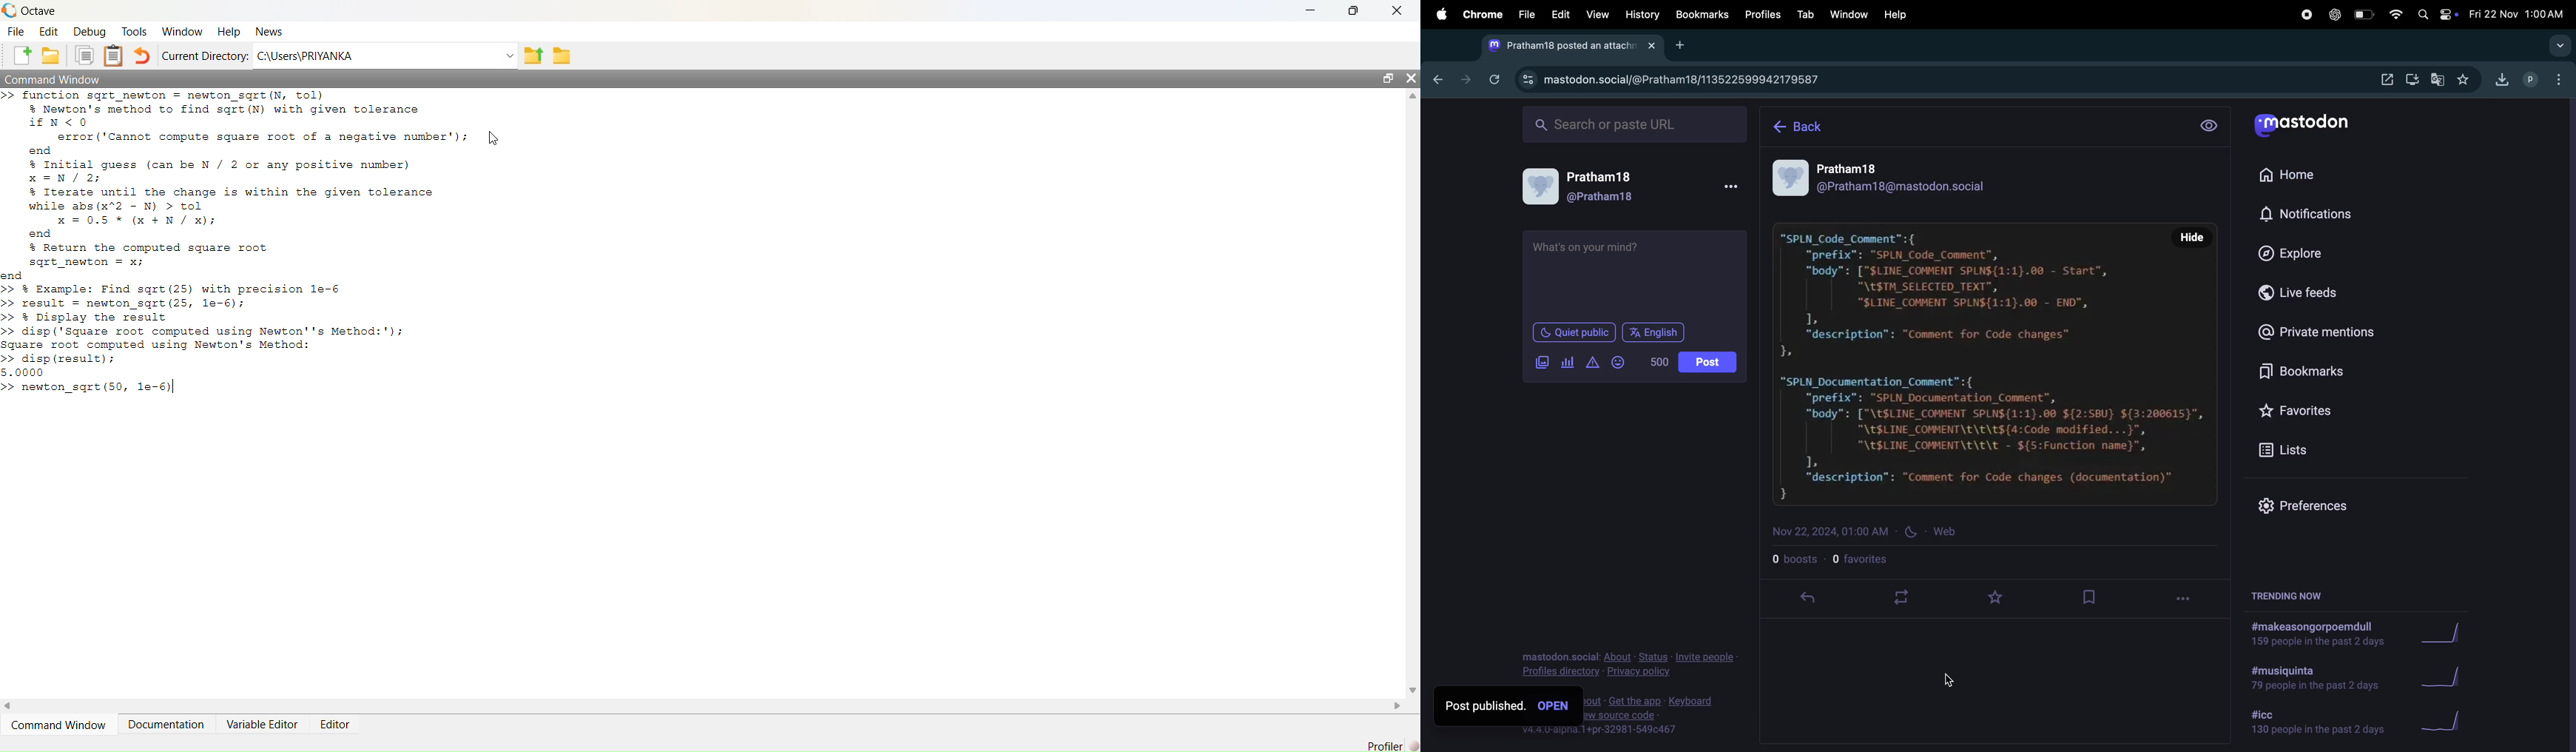 The image size is (2576, 756). What do you see at coordinates (2557, 48) in the screenshot?
I see `searchtabs` at bounding box center [2557, 48].